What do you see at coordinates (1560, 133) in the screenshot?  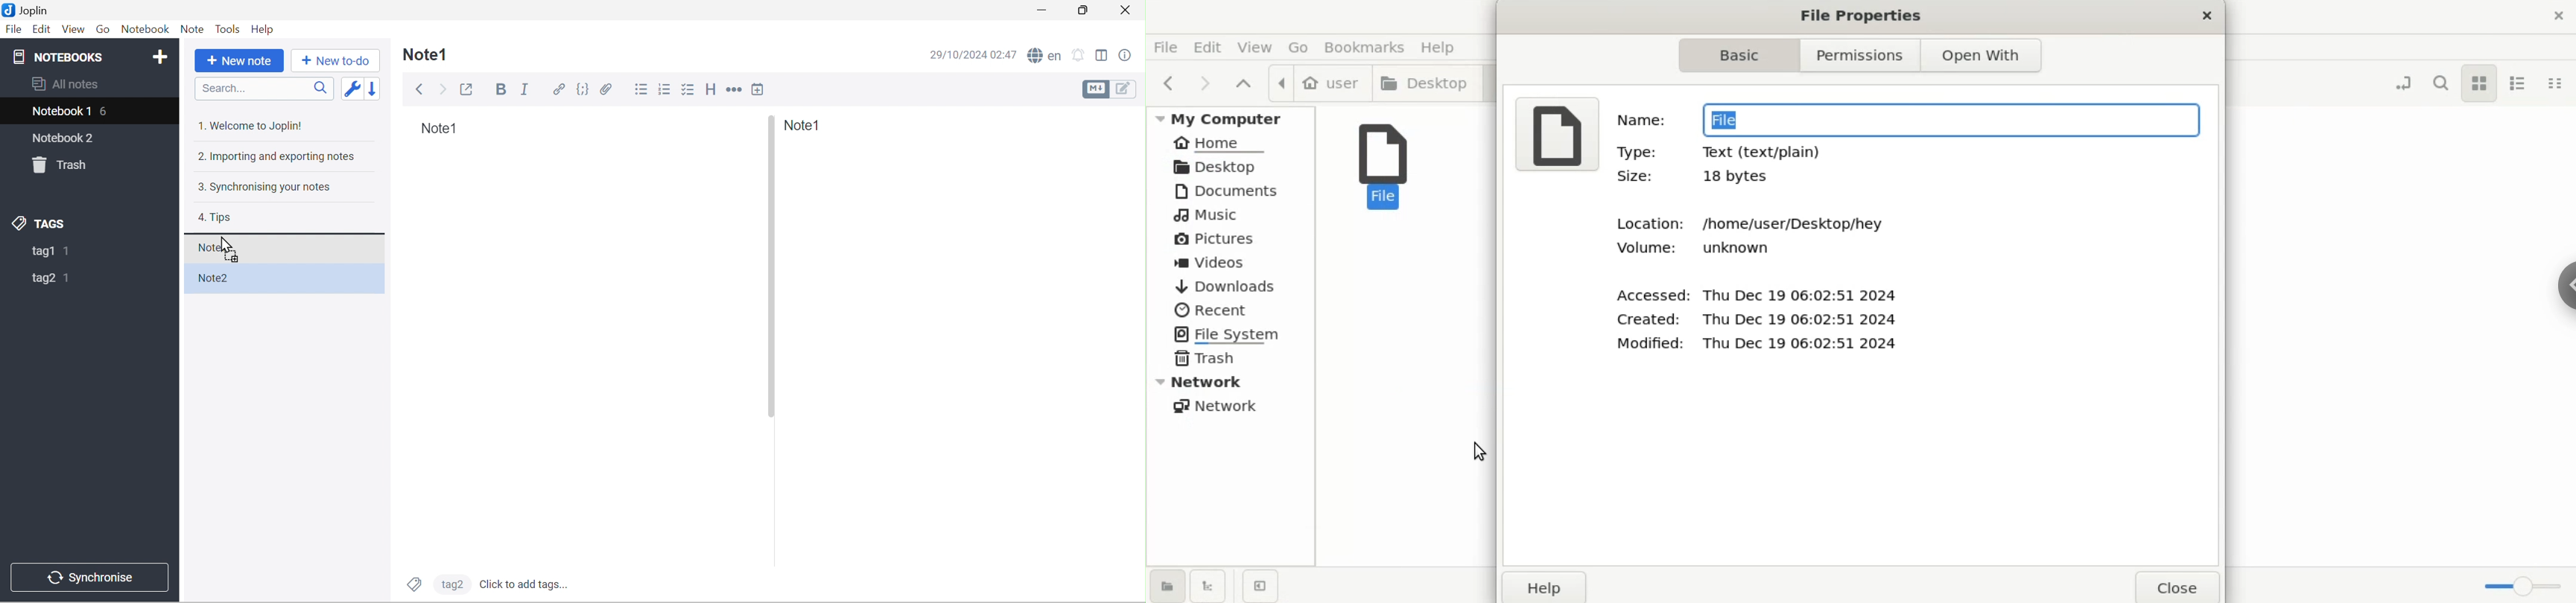 I see `file icon` at bounding box center [1560, 133].